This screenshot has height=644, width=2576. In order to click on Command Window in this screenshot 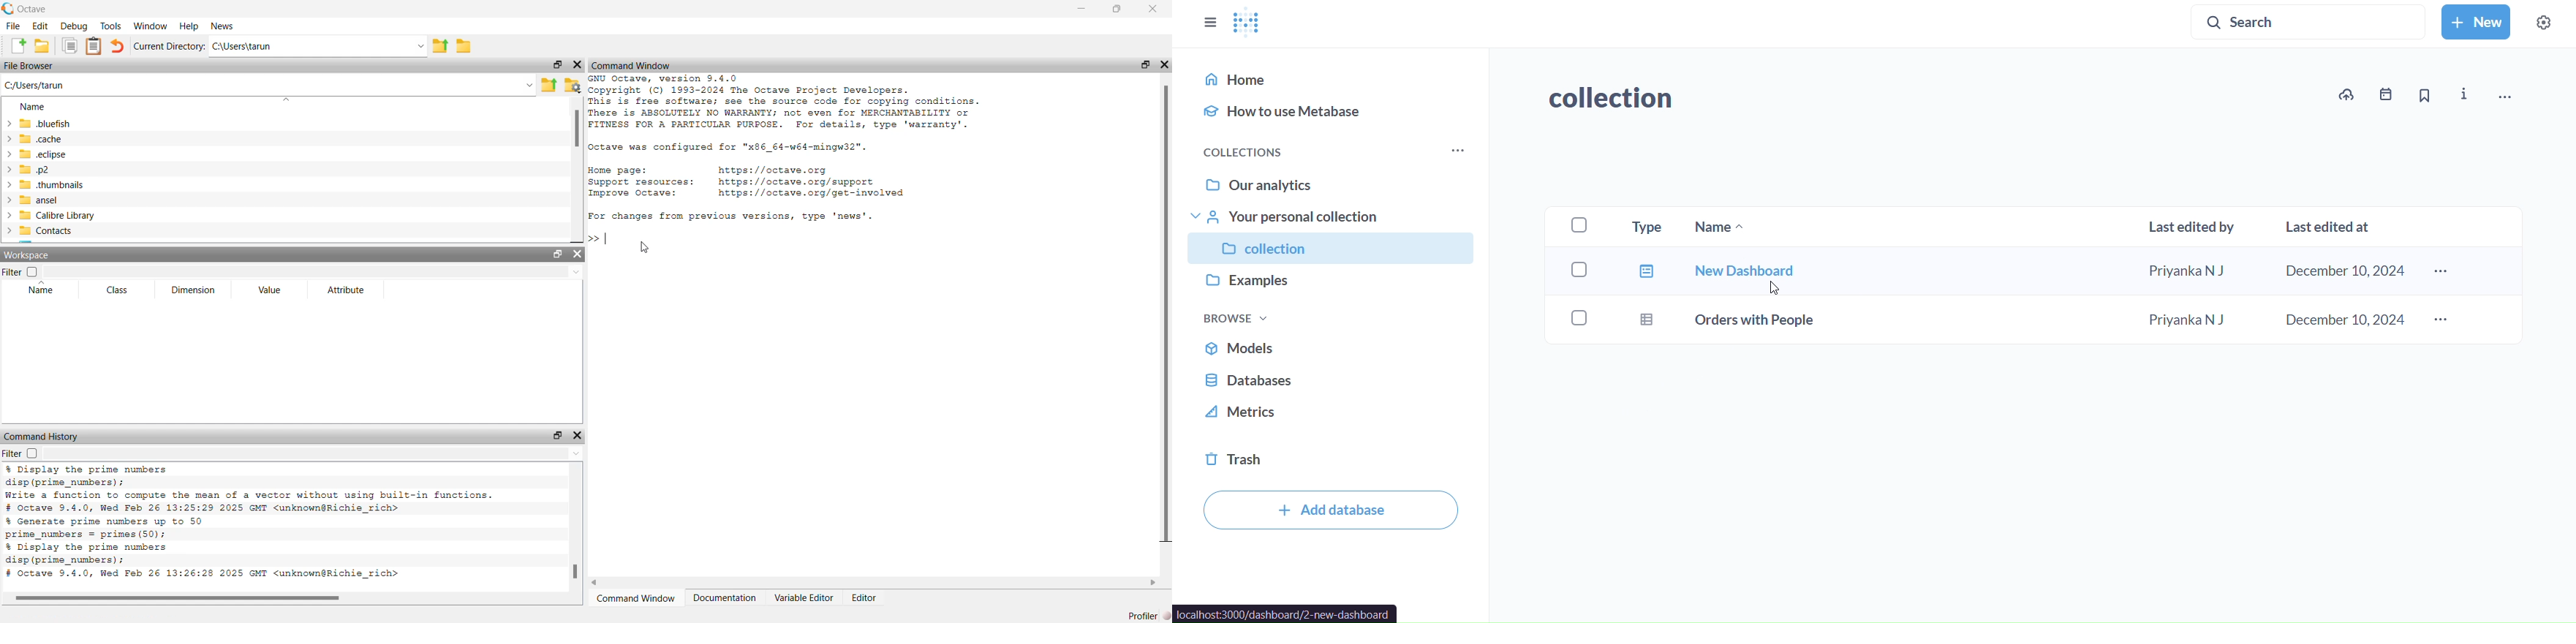, I will do `click(636, 597)`.